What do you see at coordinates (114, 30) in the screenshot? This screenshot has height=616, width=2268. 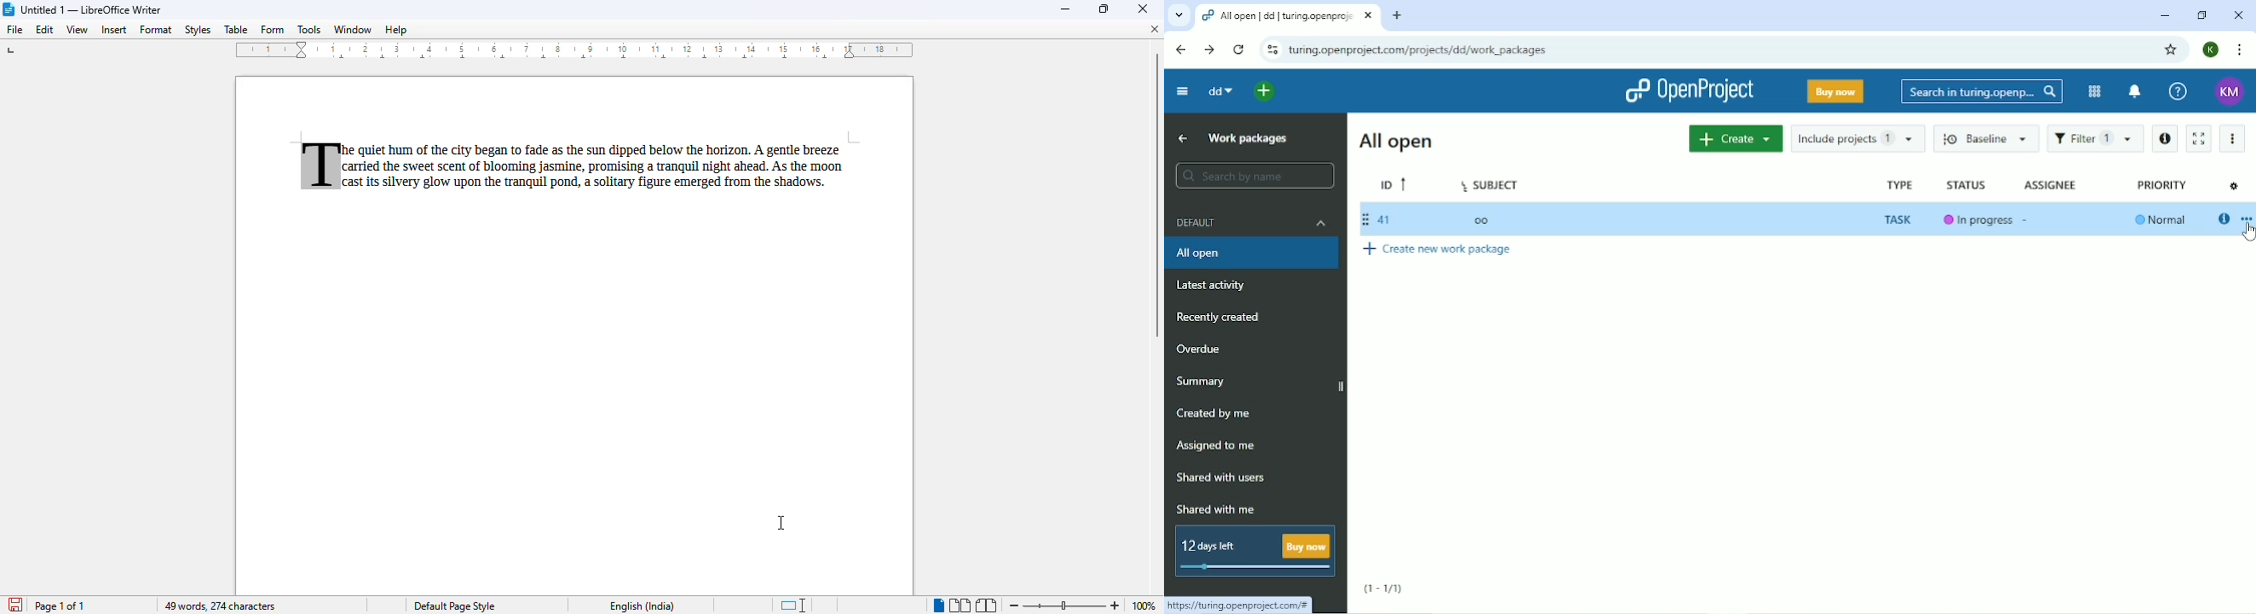 I see `insert` at bounding box center [114, 30].